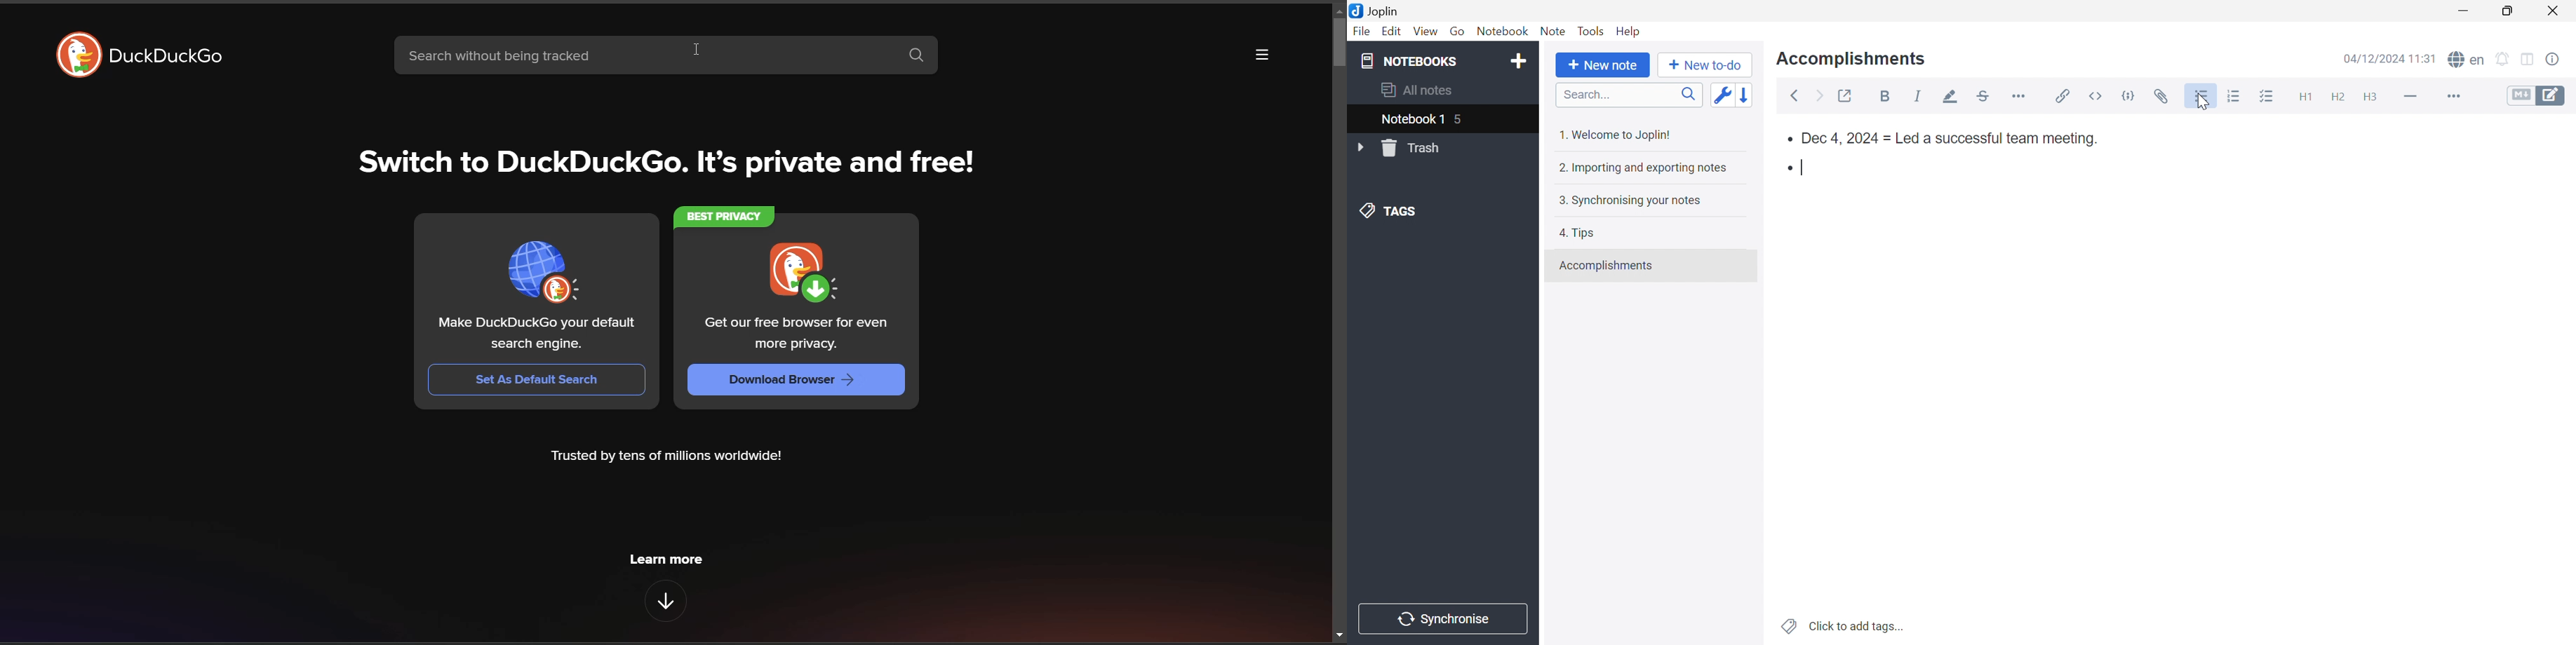  Describe the element at coordinates (1788, 167) in the screenshot. I see `Bullet point` at that location.